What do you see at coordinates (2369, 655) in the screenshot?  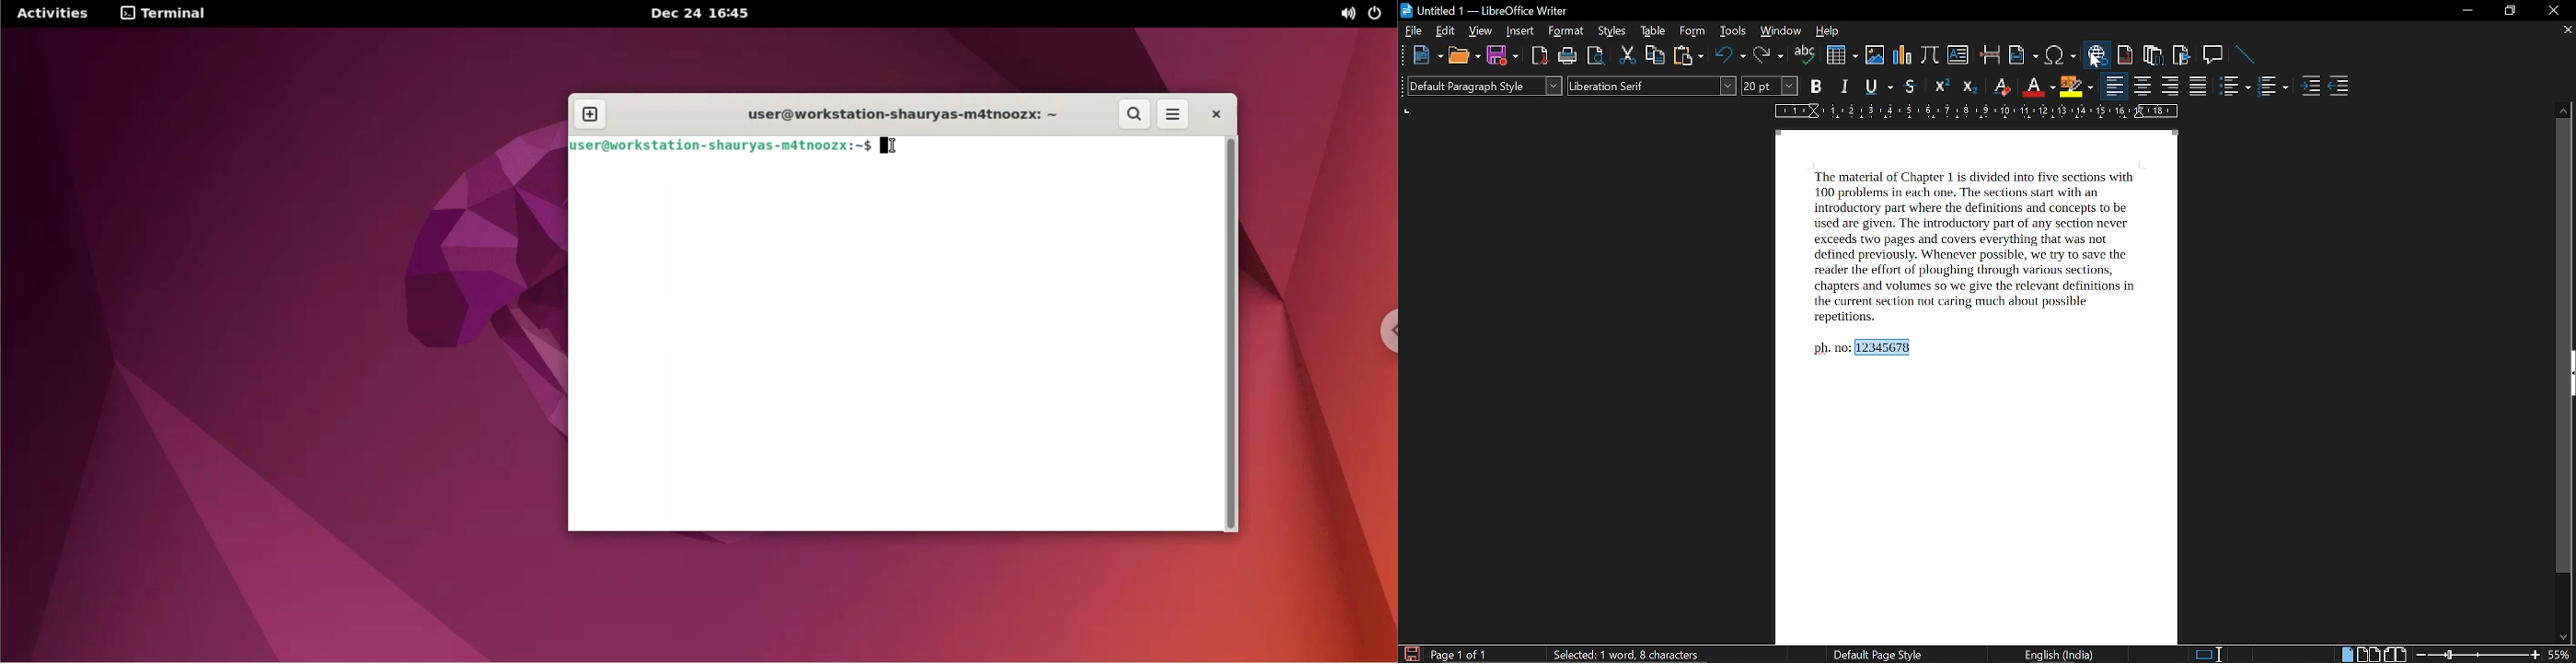 I see `multiple page view` at bounding box center [2369, 655].